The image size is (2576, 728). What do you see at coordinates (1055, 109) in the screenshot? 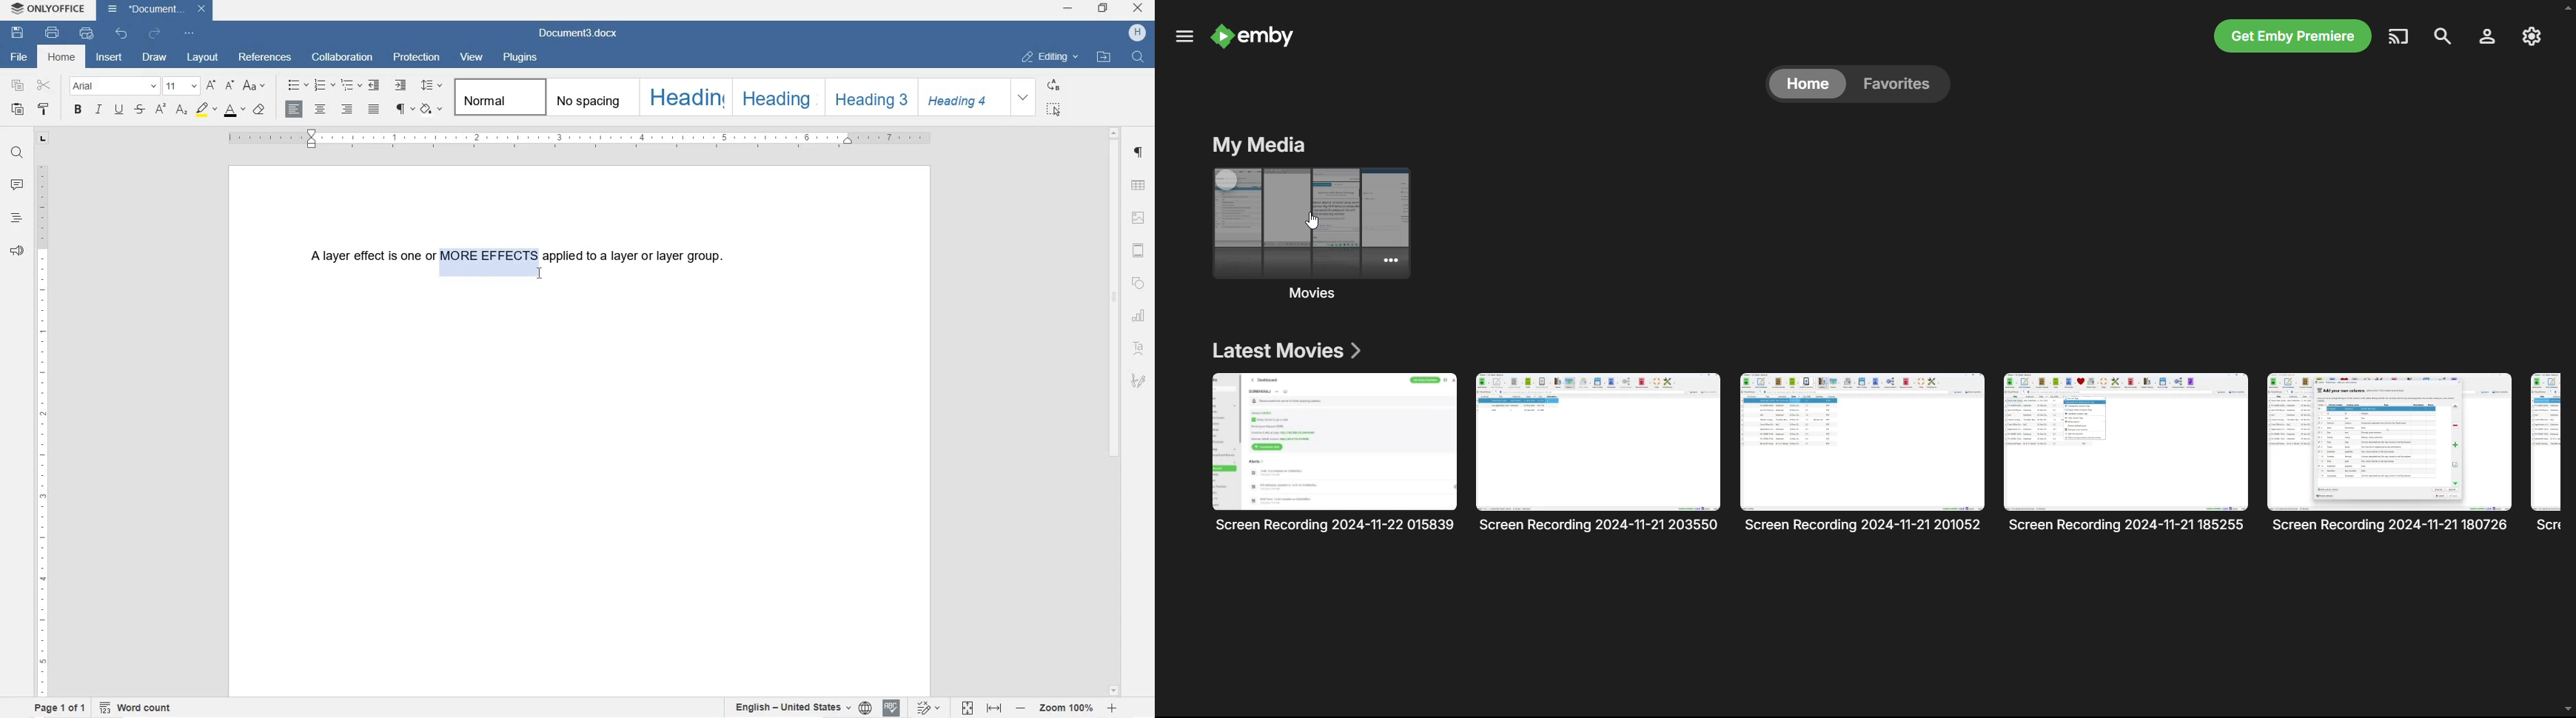
I see `SELECT ALL` at bounding box center [1055, 109].